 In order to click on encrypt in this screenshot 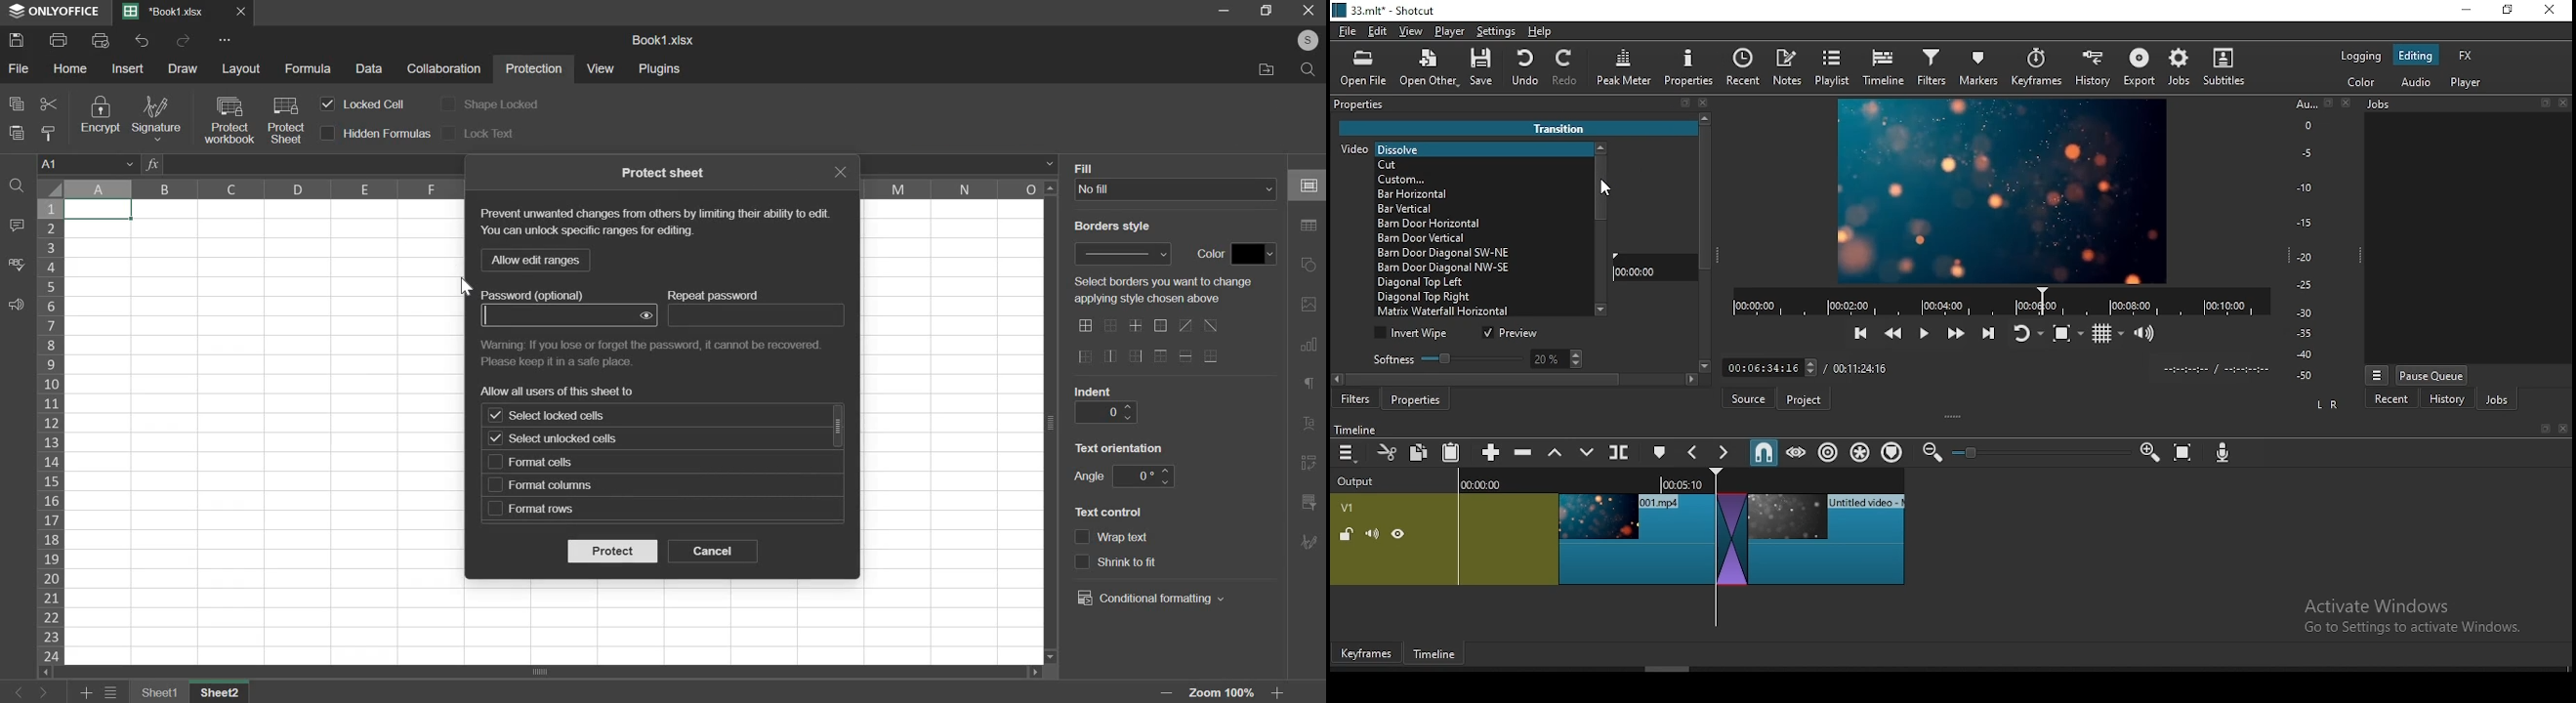, I will do `click(99, 115)`.